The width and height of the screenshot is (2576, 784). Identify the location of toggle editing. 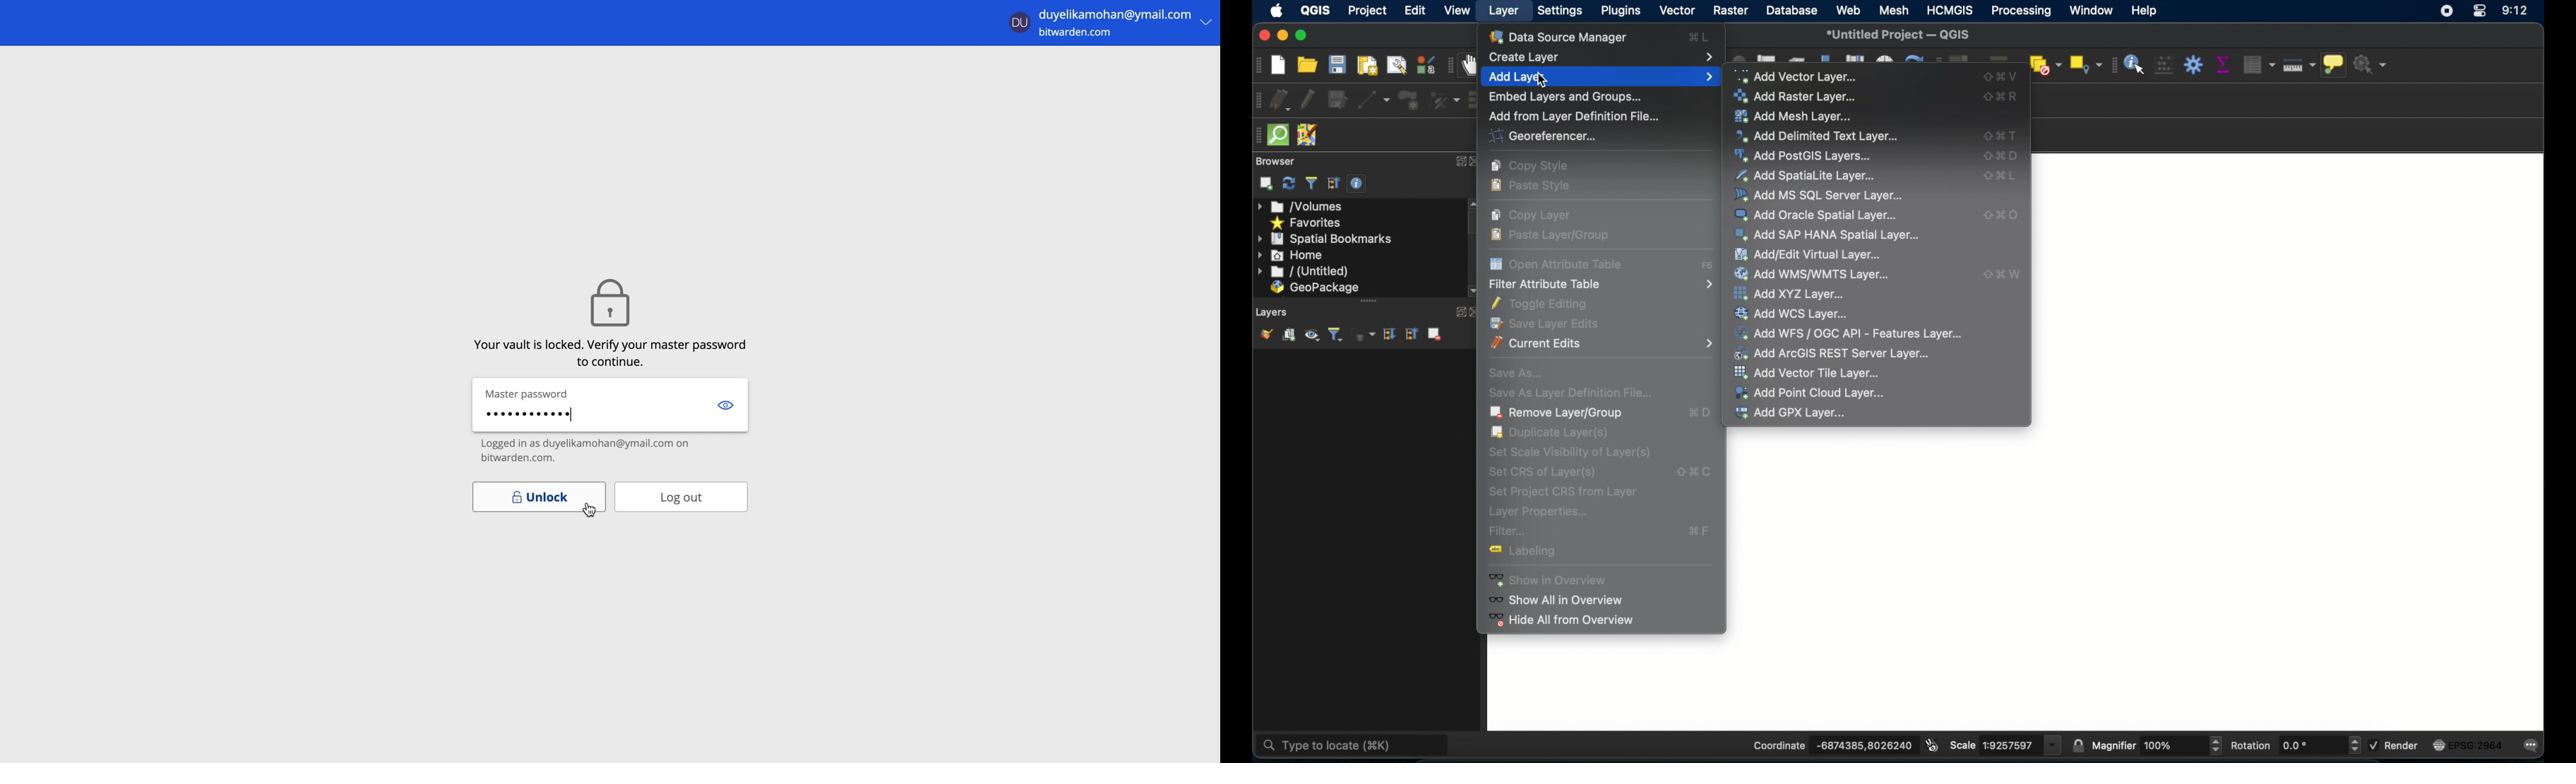
(1306, 98).